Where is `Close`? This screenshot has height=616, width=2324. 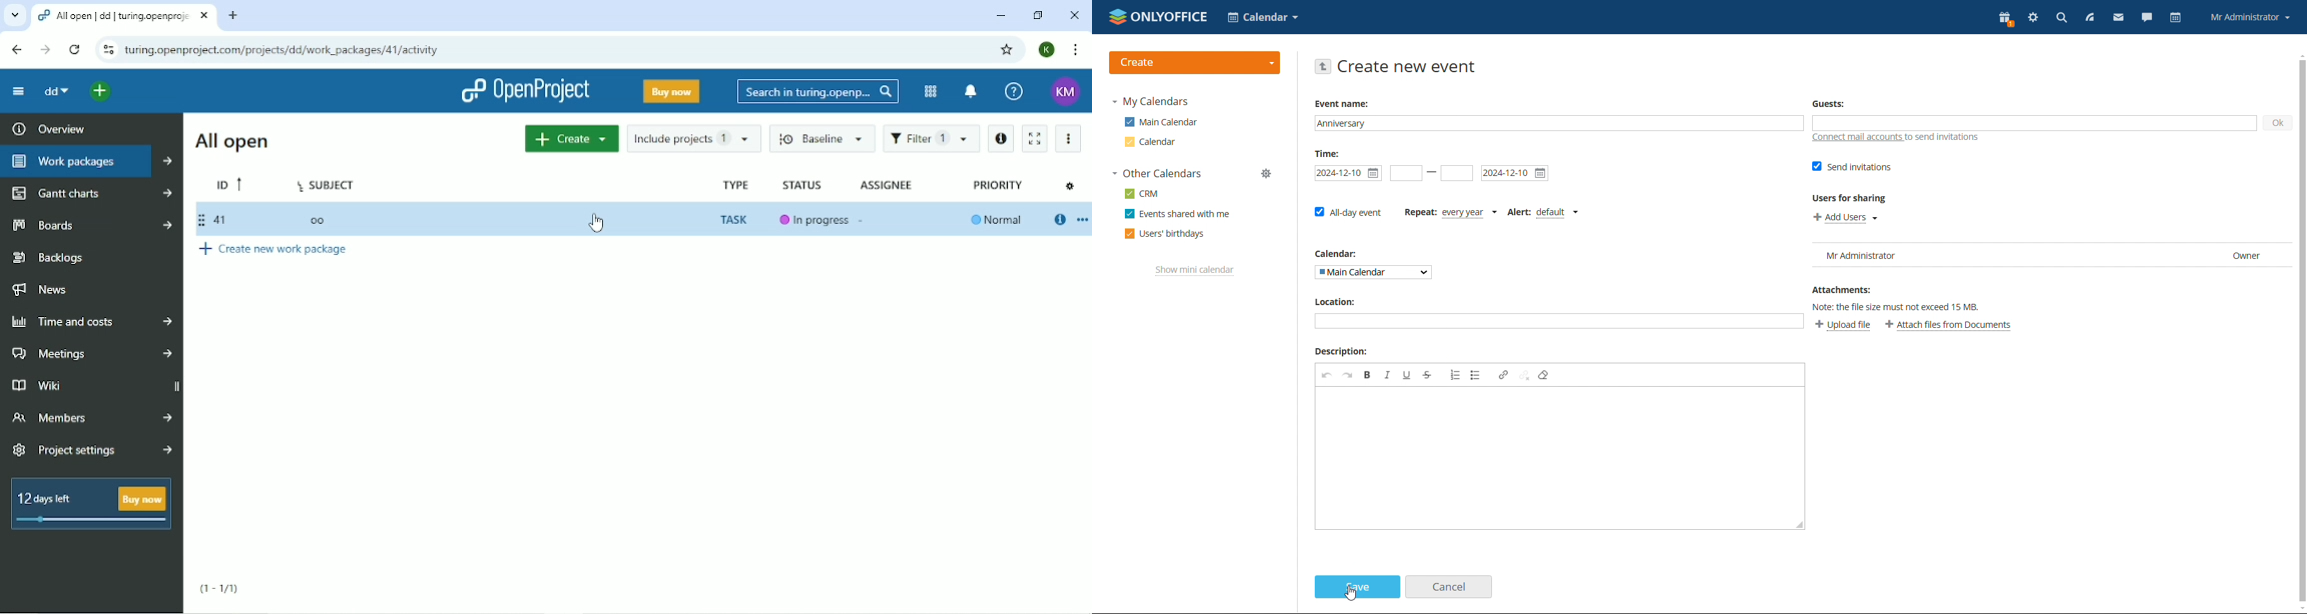
Close is located at coordinates (1074, 15).